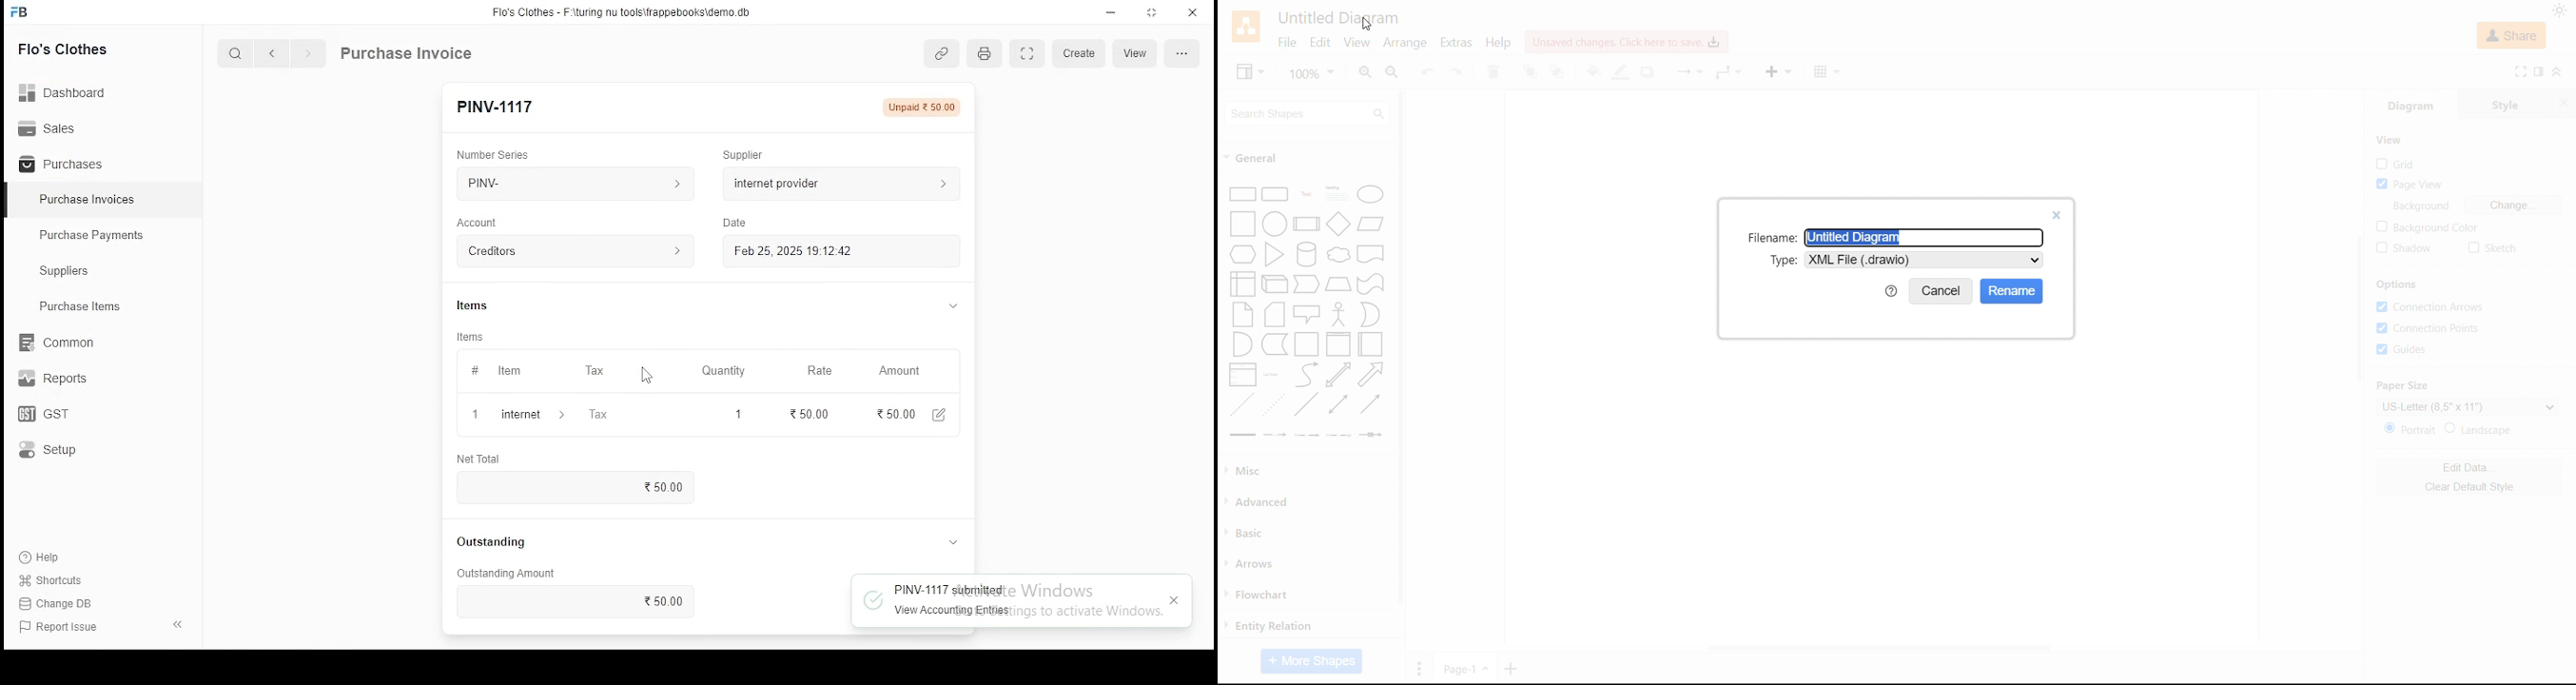  I want to click on Close dialogue box , so click(2057, 216).